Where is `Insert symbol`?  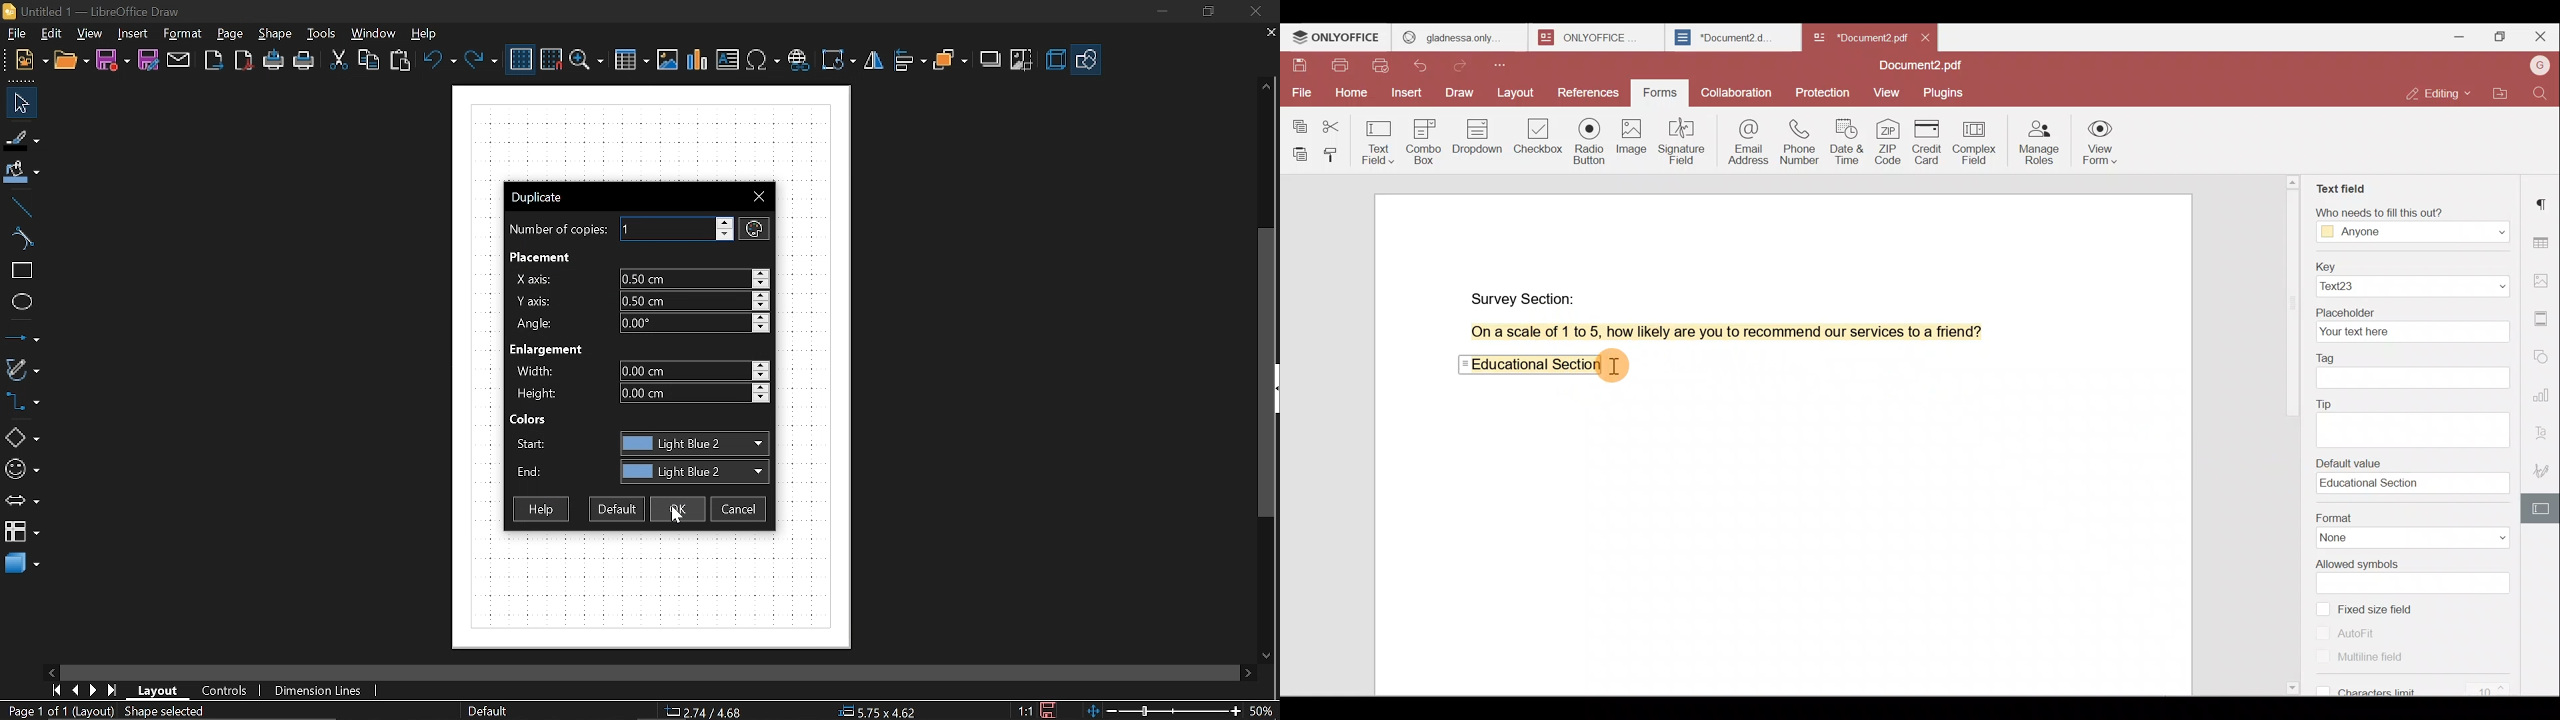
Insert symbol is located at coordinates (798, 60).